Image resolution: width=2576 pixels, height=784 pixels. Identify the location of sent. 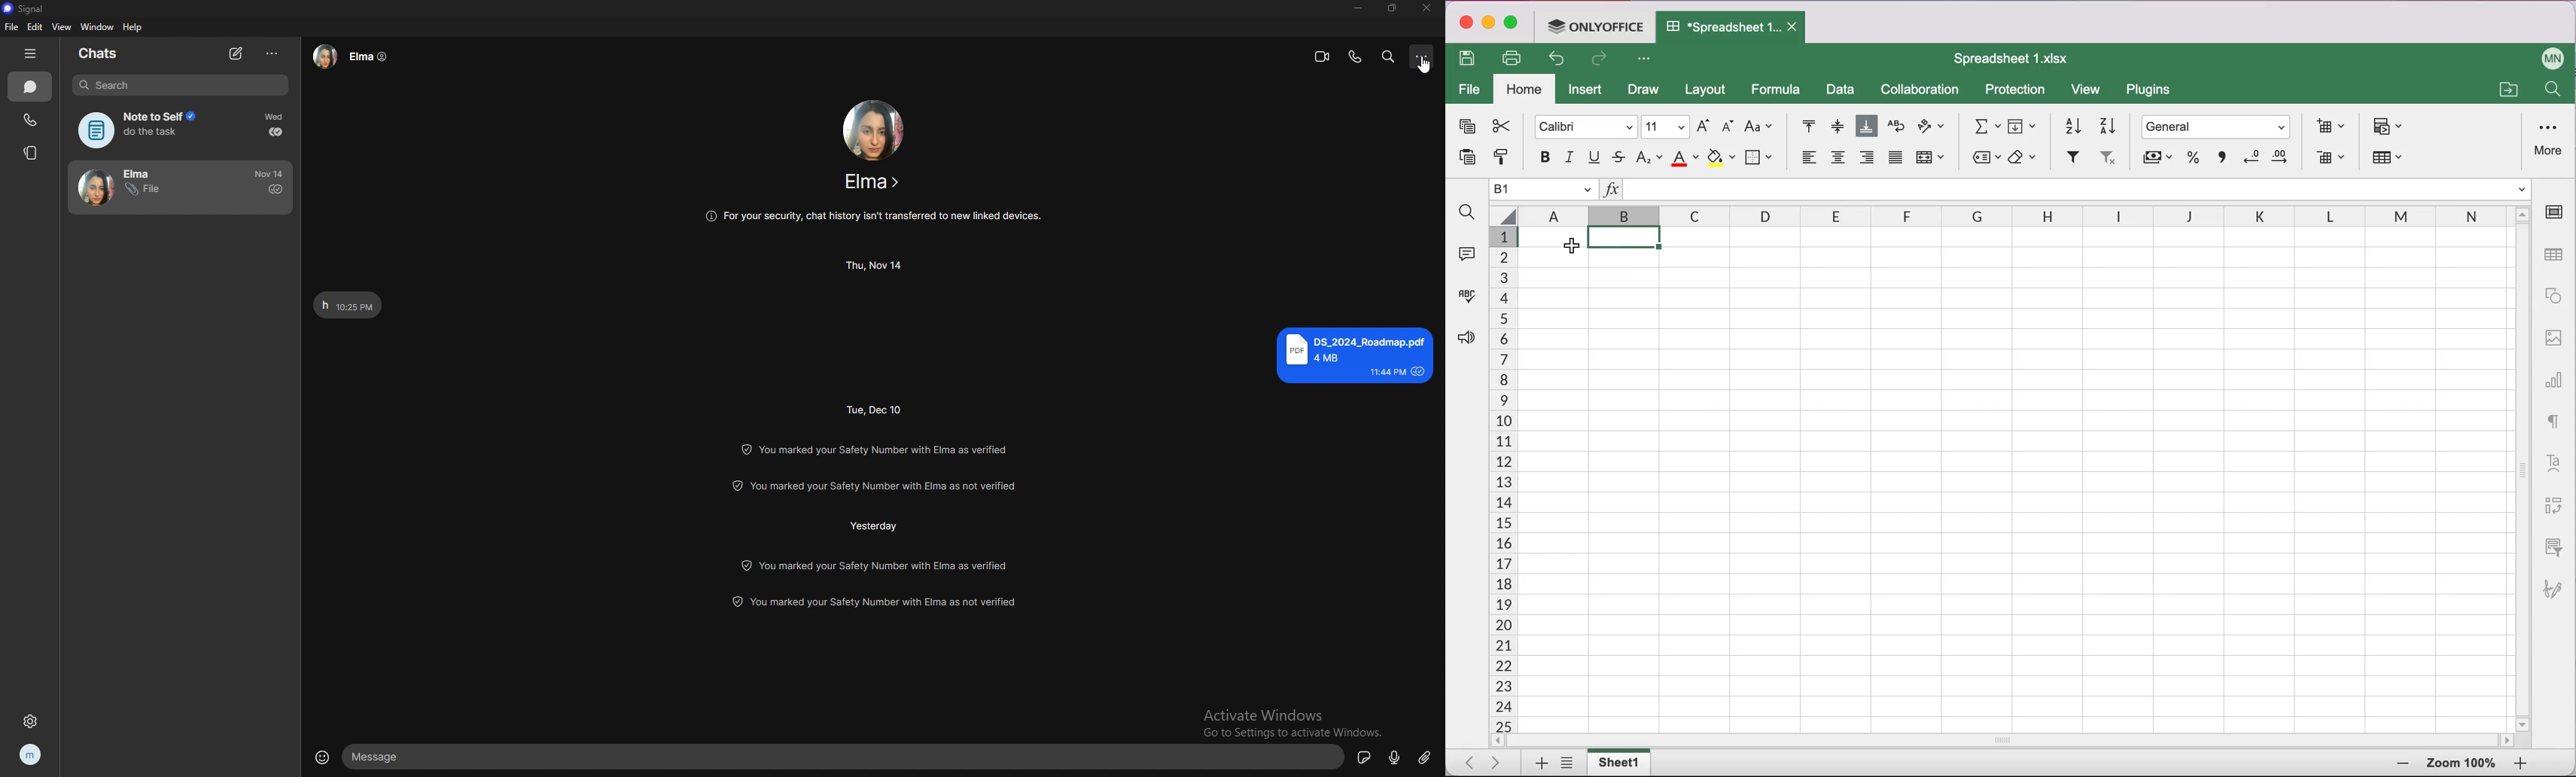
(276, 189).